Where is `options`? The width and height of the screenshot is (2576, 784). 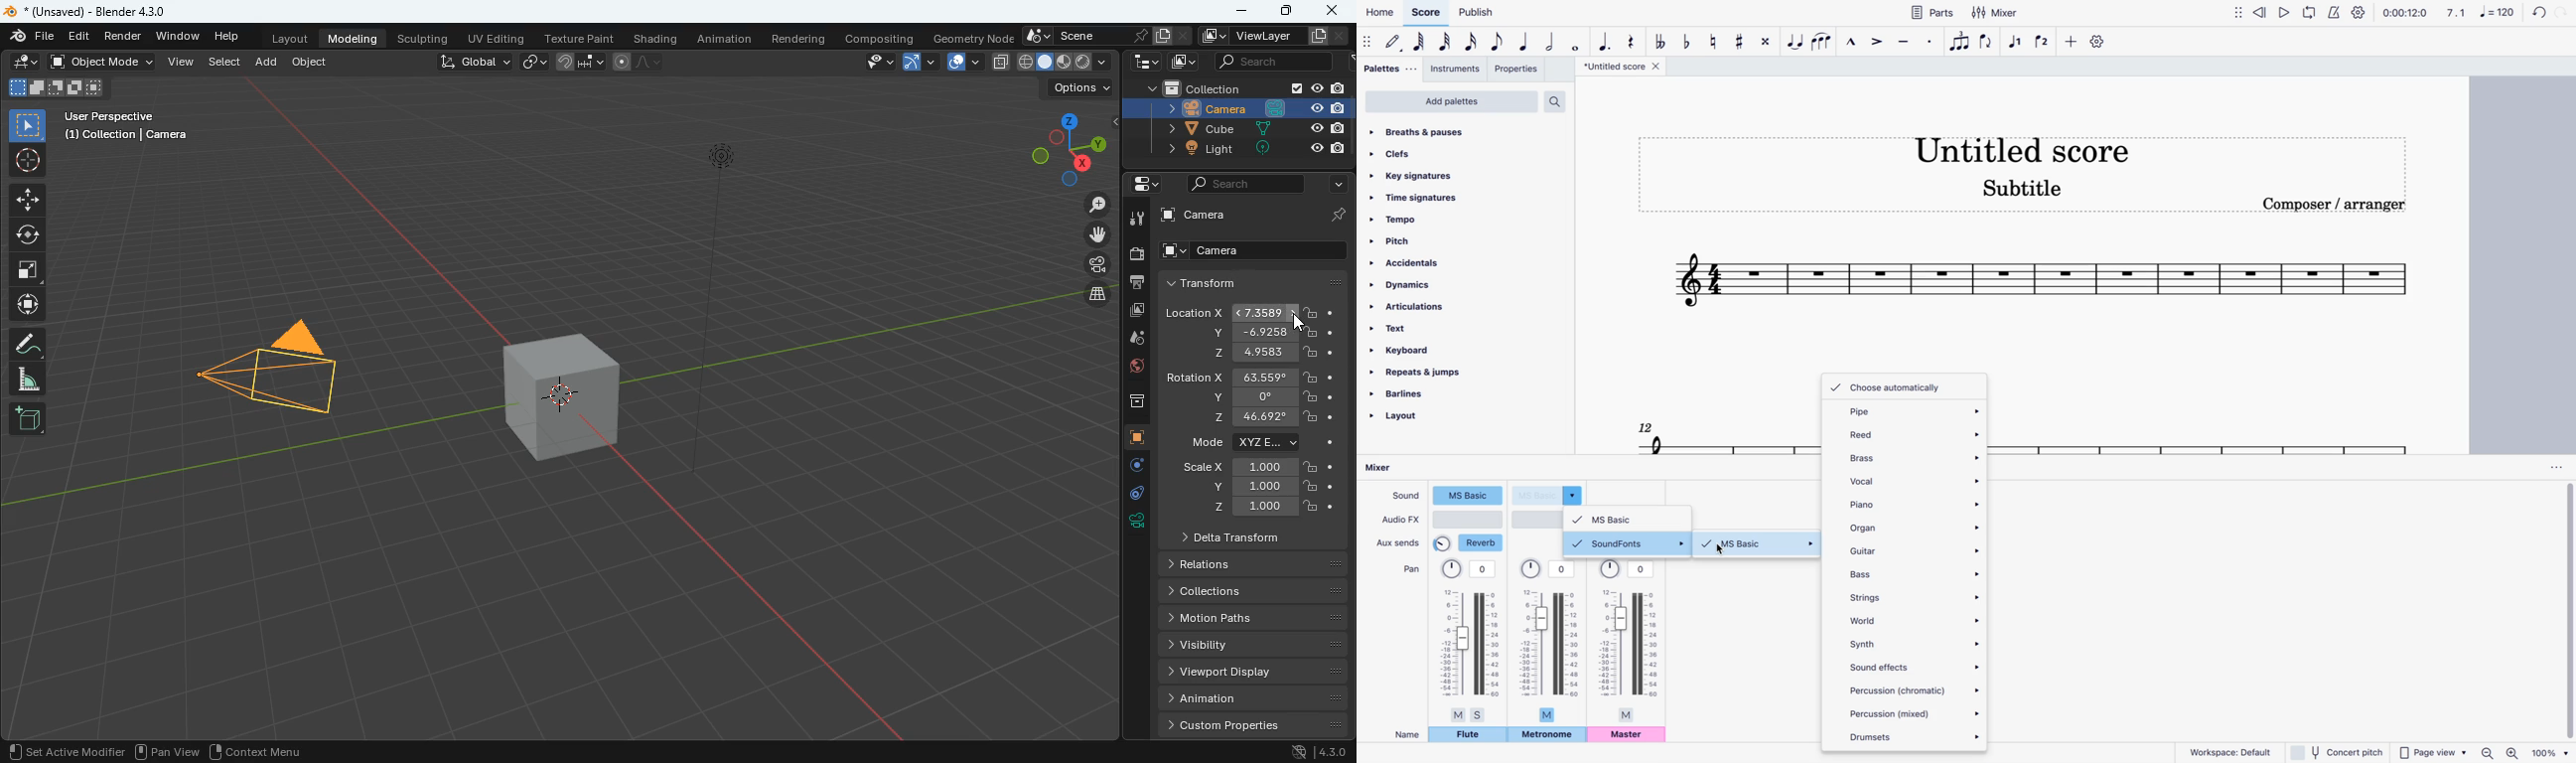
options is located at coordinates (2551, 467).